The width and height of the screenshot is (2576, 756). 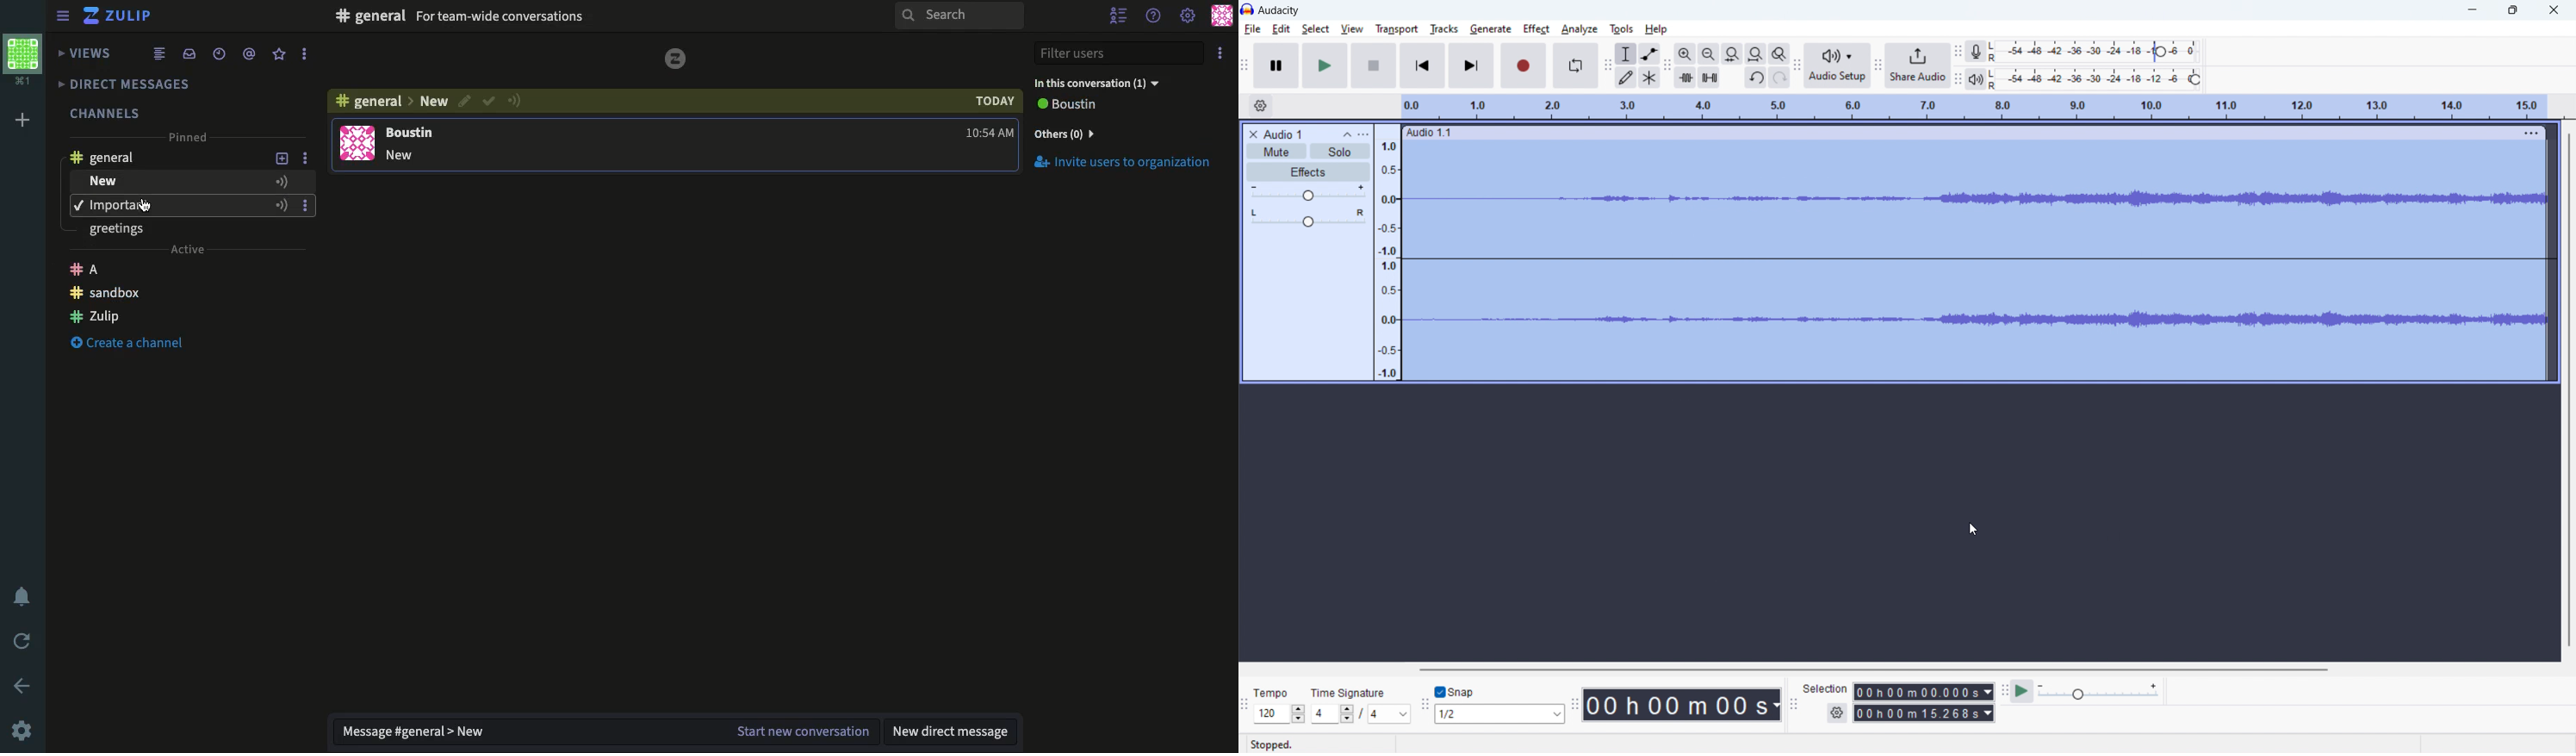 What do you see at coordinates (189, 53) in the screenshot?
I see `Inbox` at bounding box center [189, 53].